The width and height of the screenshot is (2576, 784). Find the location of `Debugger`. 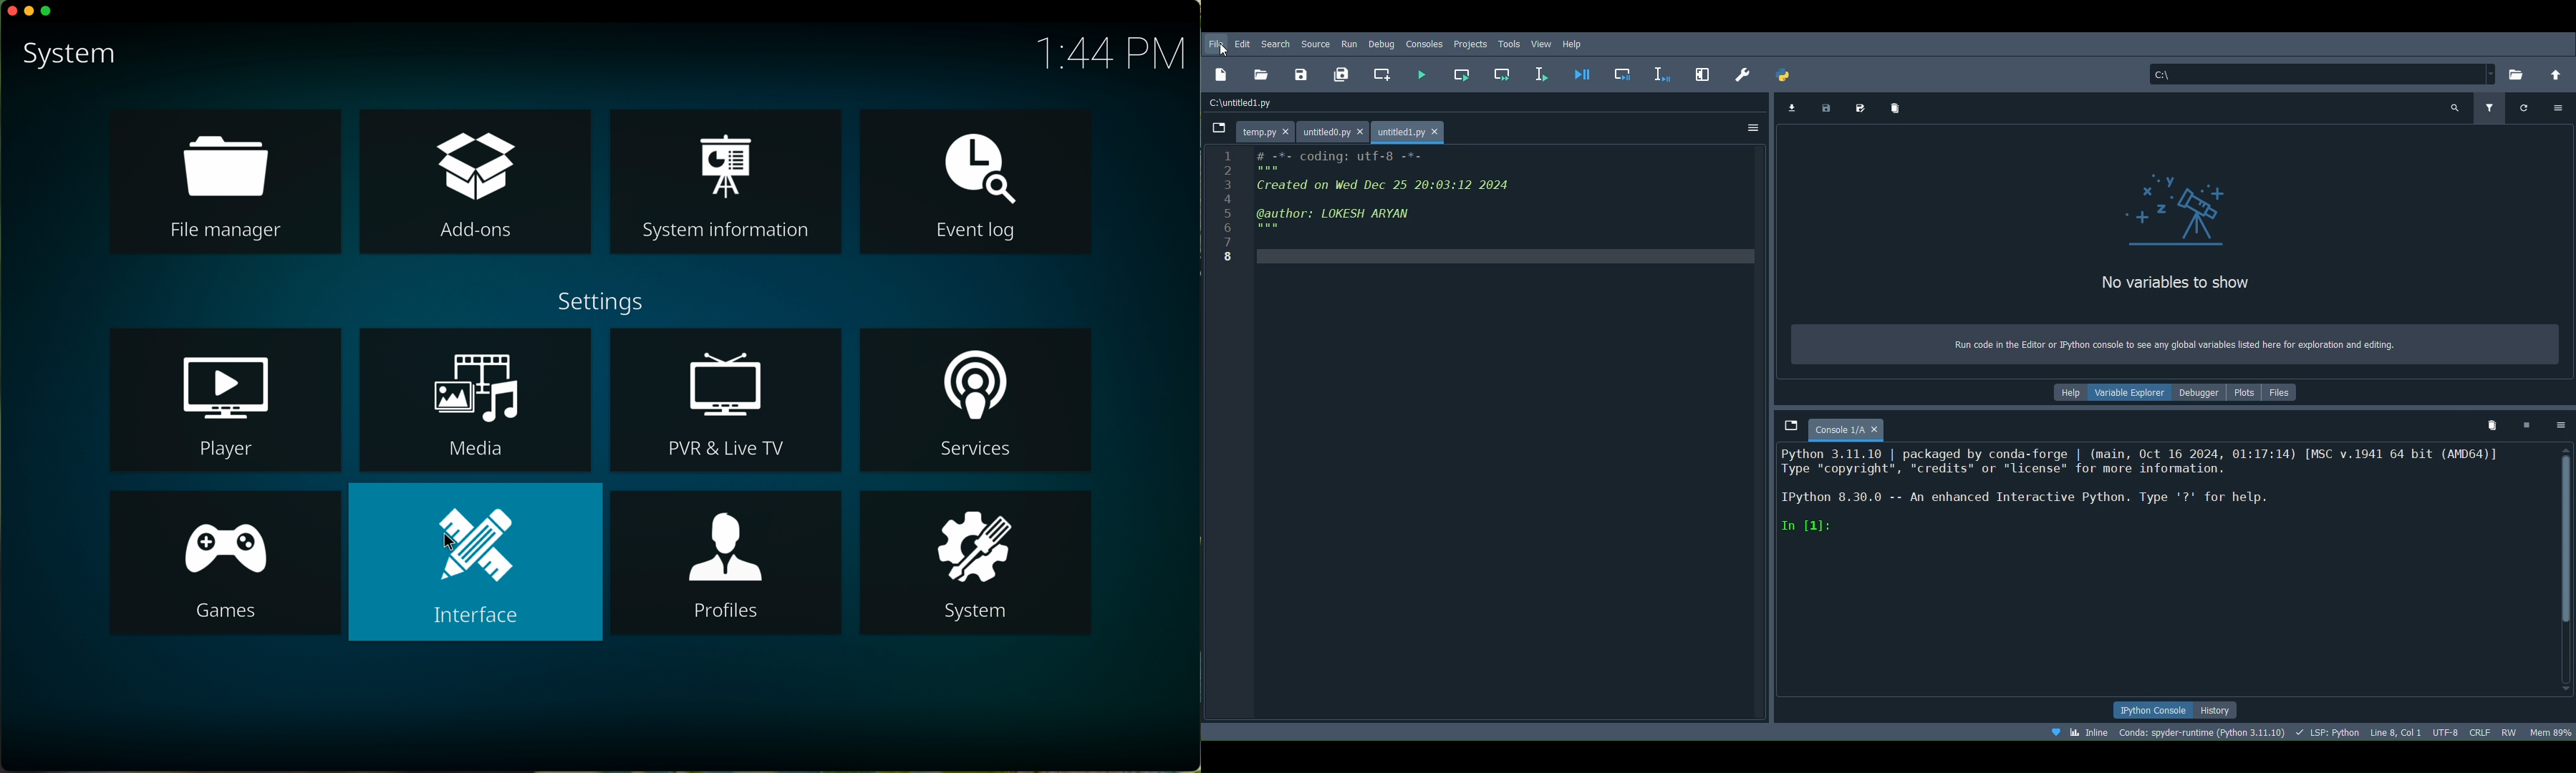

Debugger is located at coordinates (2198, 393).